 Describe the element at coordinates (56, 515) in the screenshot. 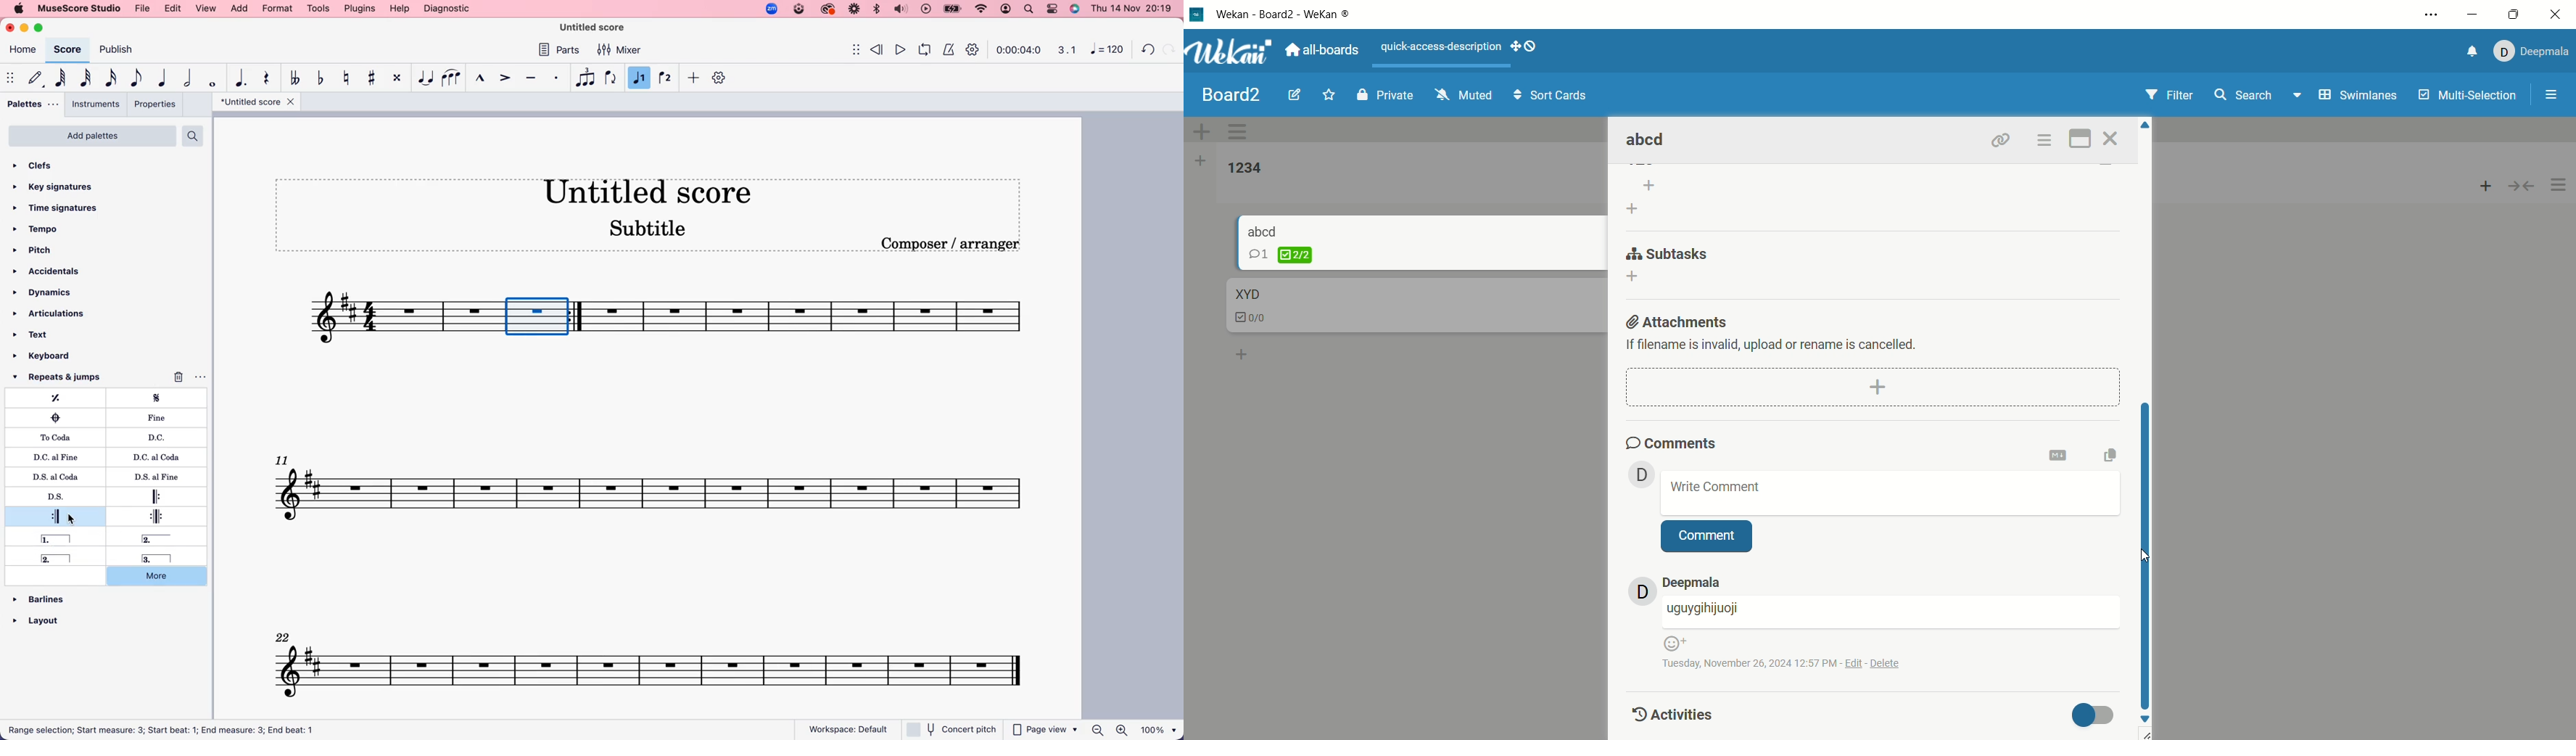

I see `right end repeat sign` at that location.